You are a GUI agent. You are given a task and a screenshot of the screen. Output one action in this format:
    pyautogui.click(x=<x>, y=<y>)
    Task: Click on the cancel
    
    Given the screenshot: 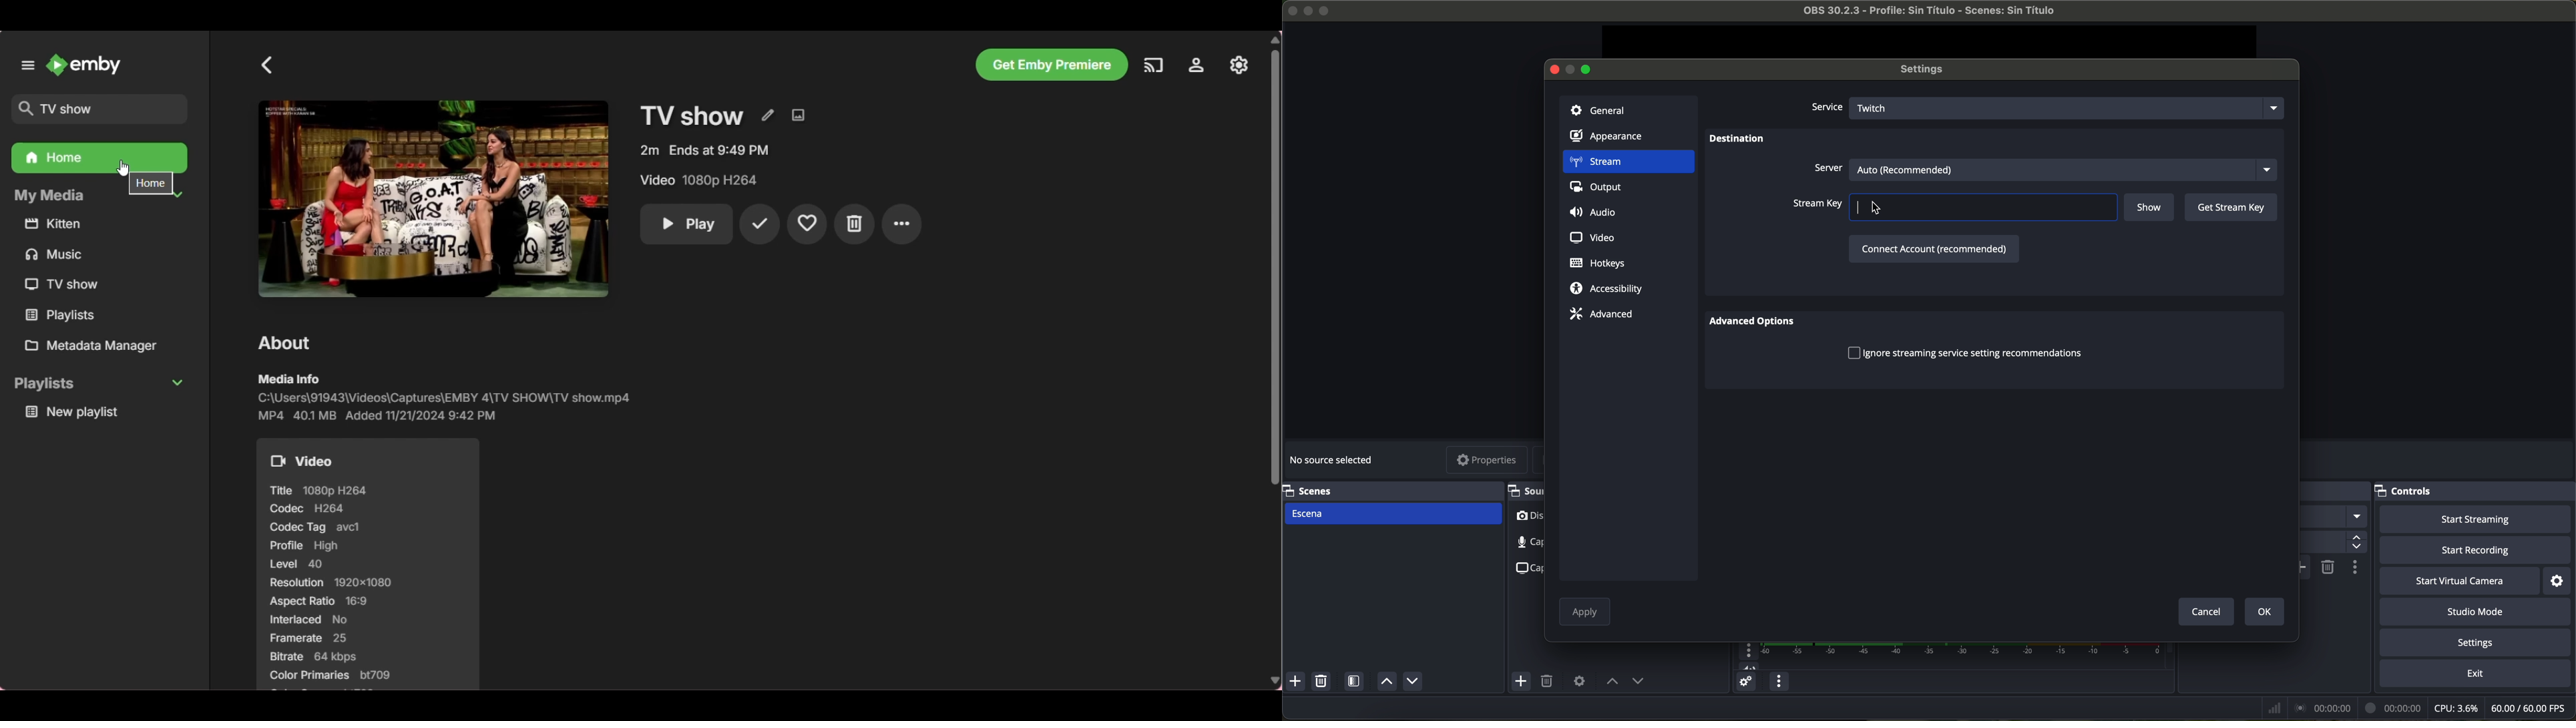 What is the action you would take?
    pyautogui.click(x=2206, y=611)
    